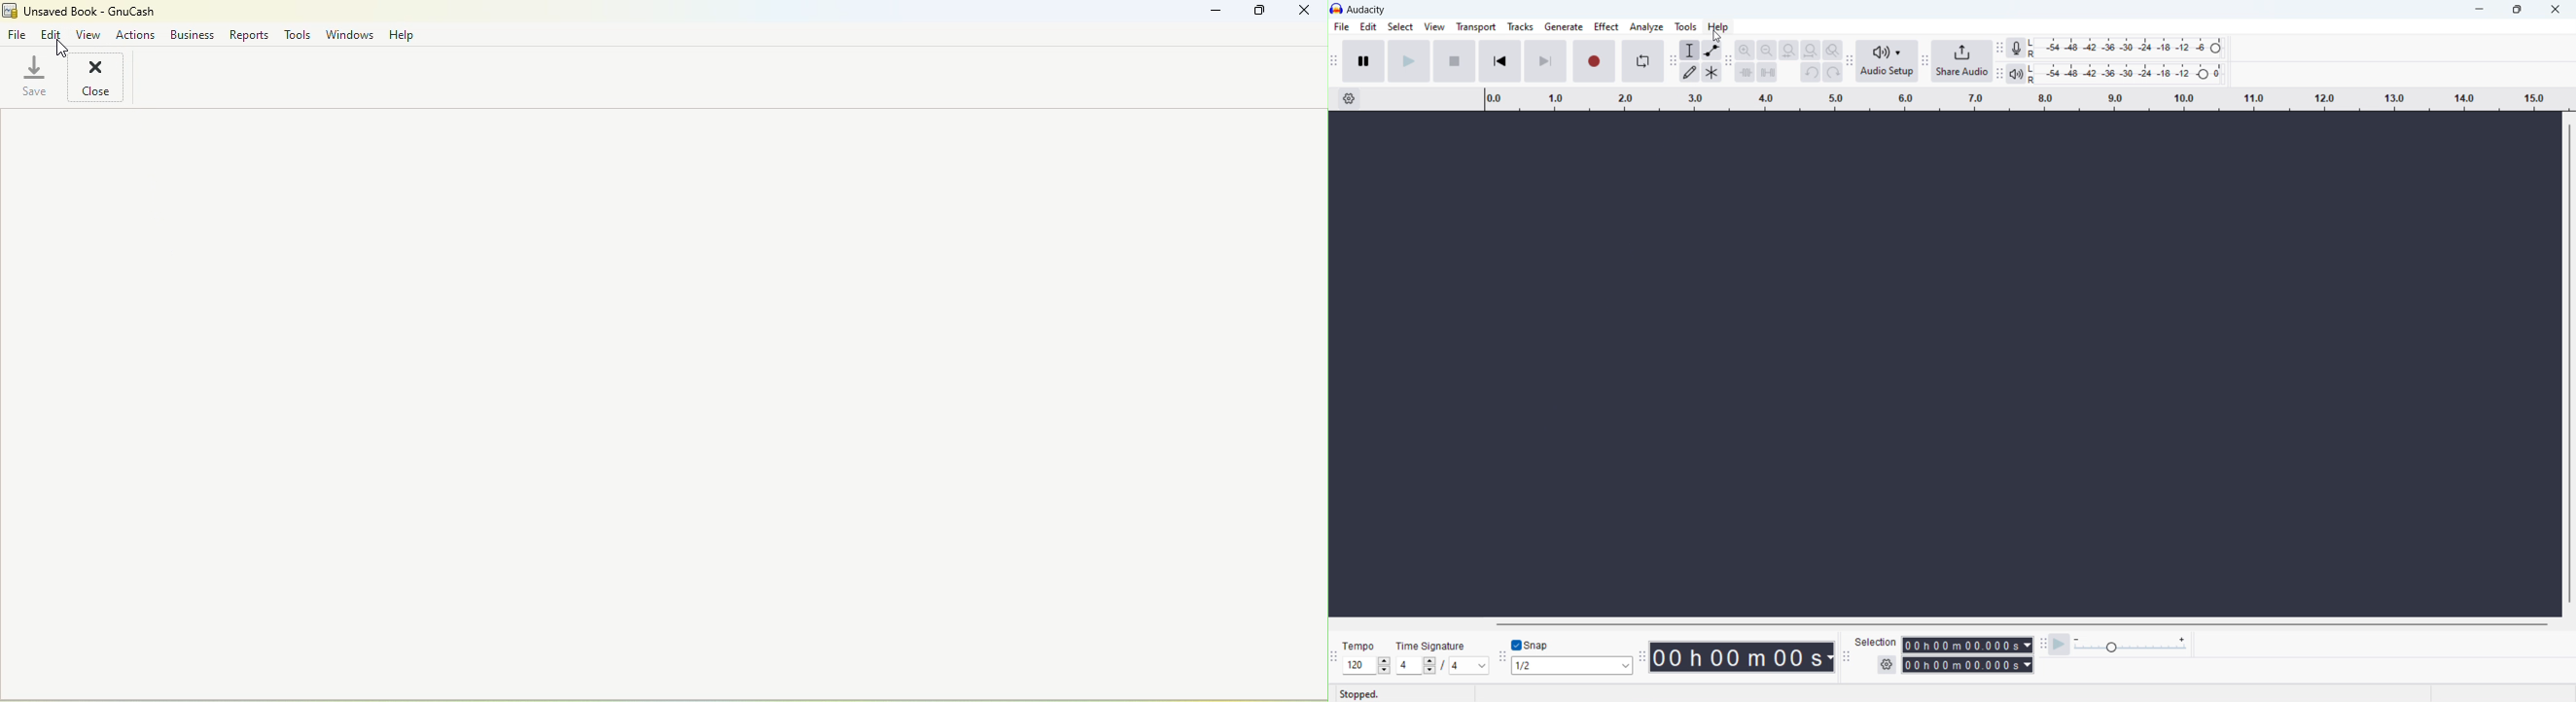 The height and width of the screenshot is (728, 2576). I want to click on minimize, so click(2476, 10).